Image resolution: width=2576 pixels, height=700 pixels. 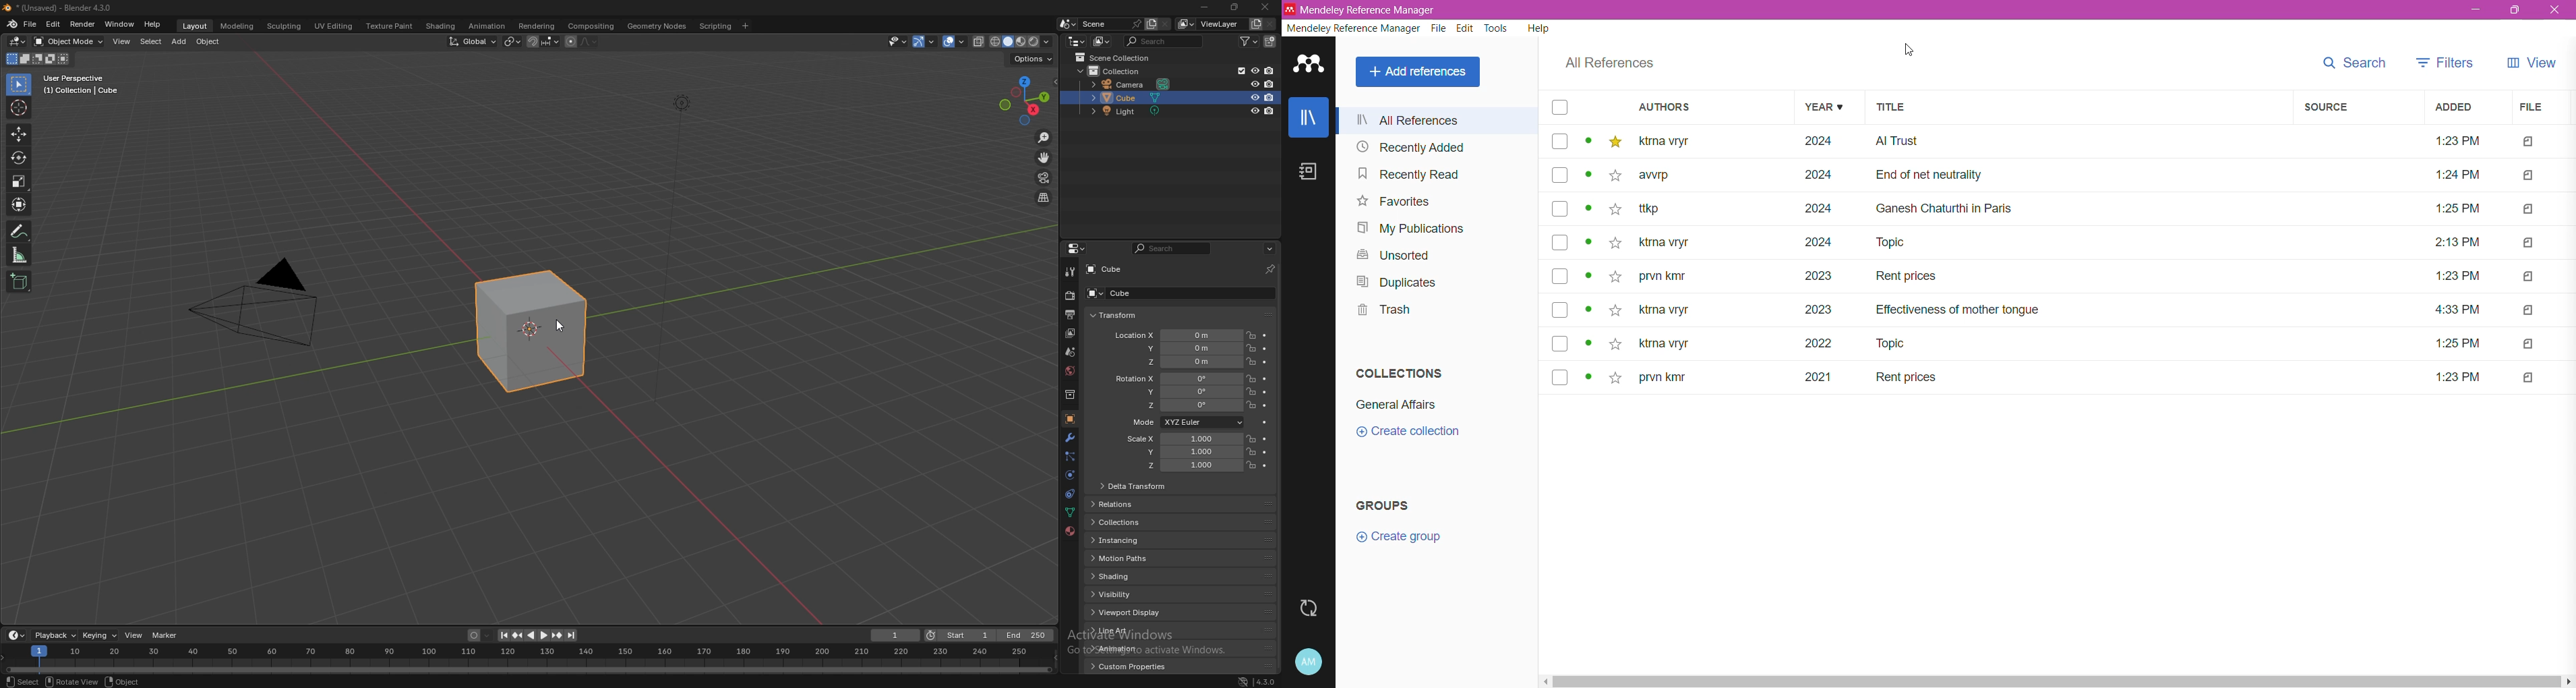 I want to click on layout, so click(x=197, y=26).